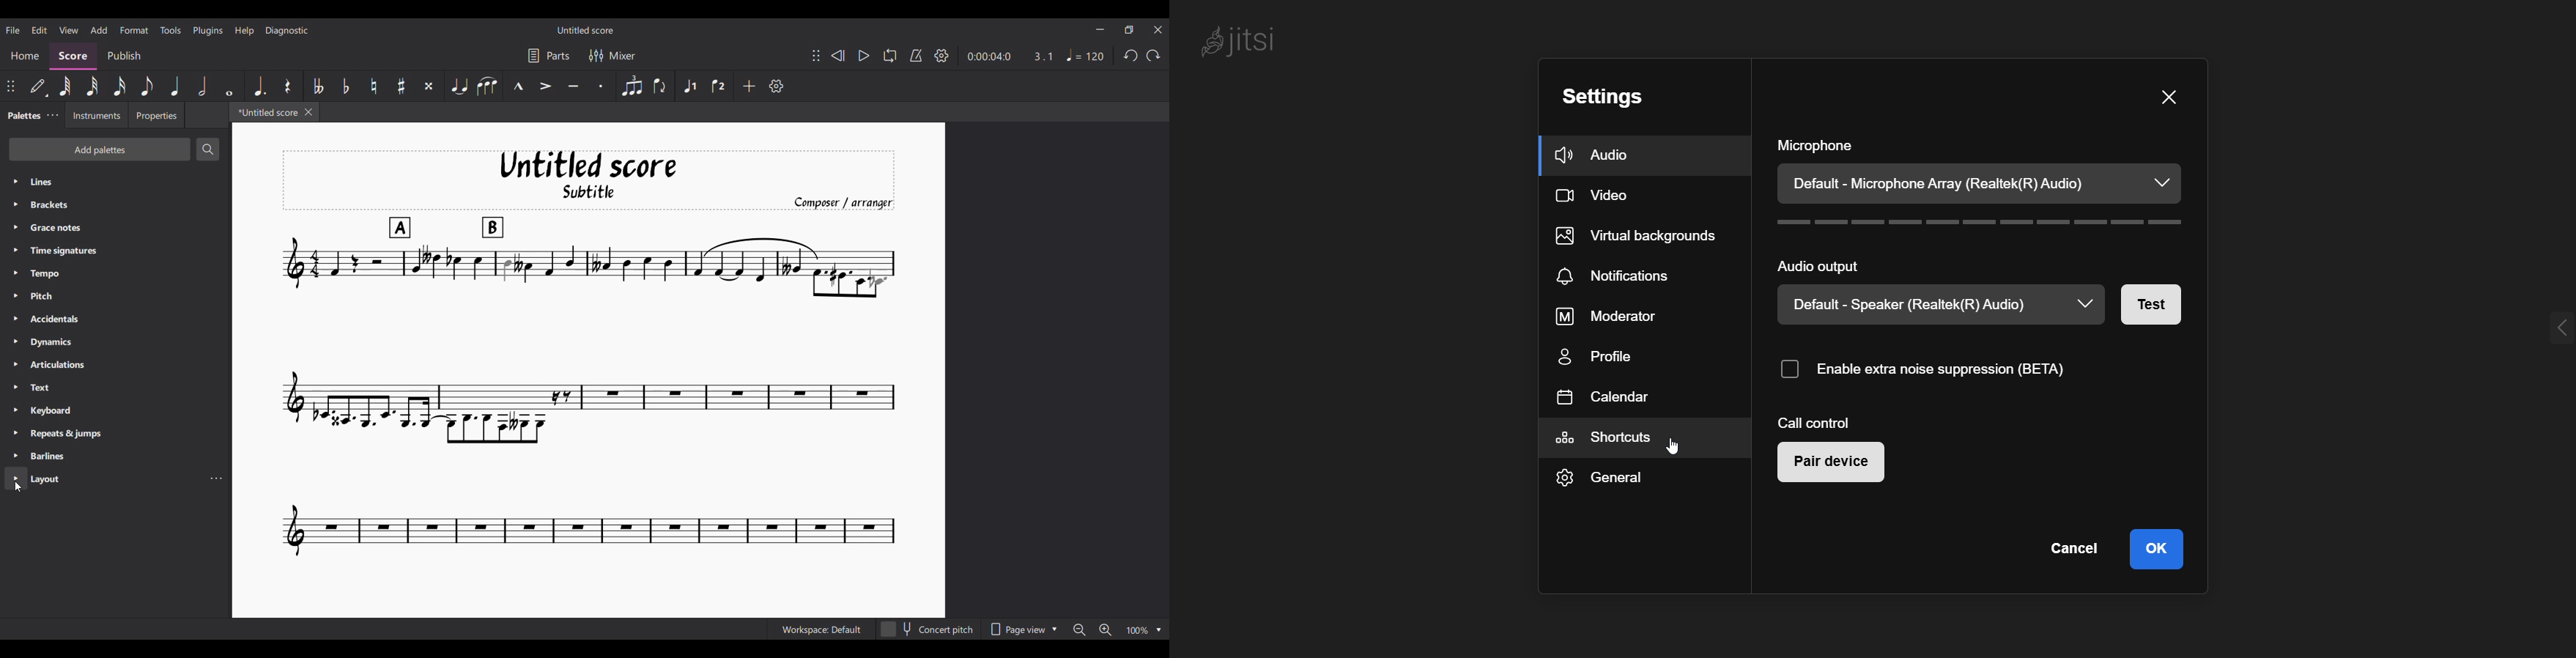  Describe the element at coordinates (601, 86) in the screenshot. I see `Staccato` at that location.